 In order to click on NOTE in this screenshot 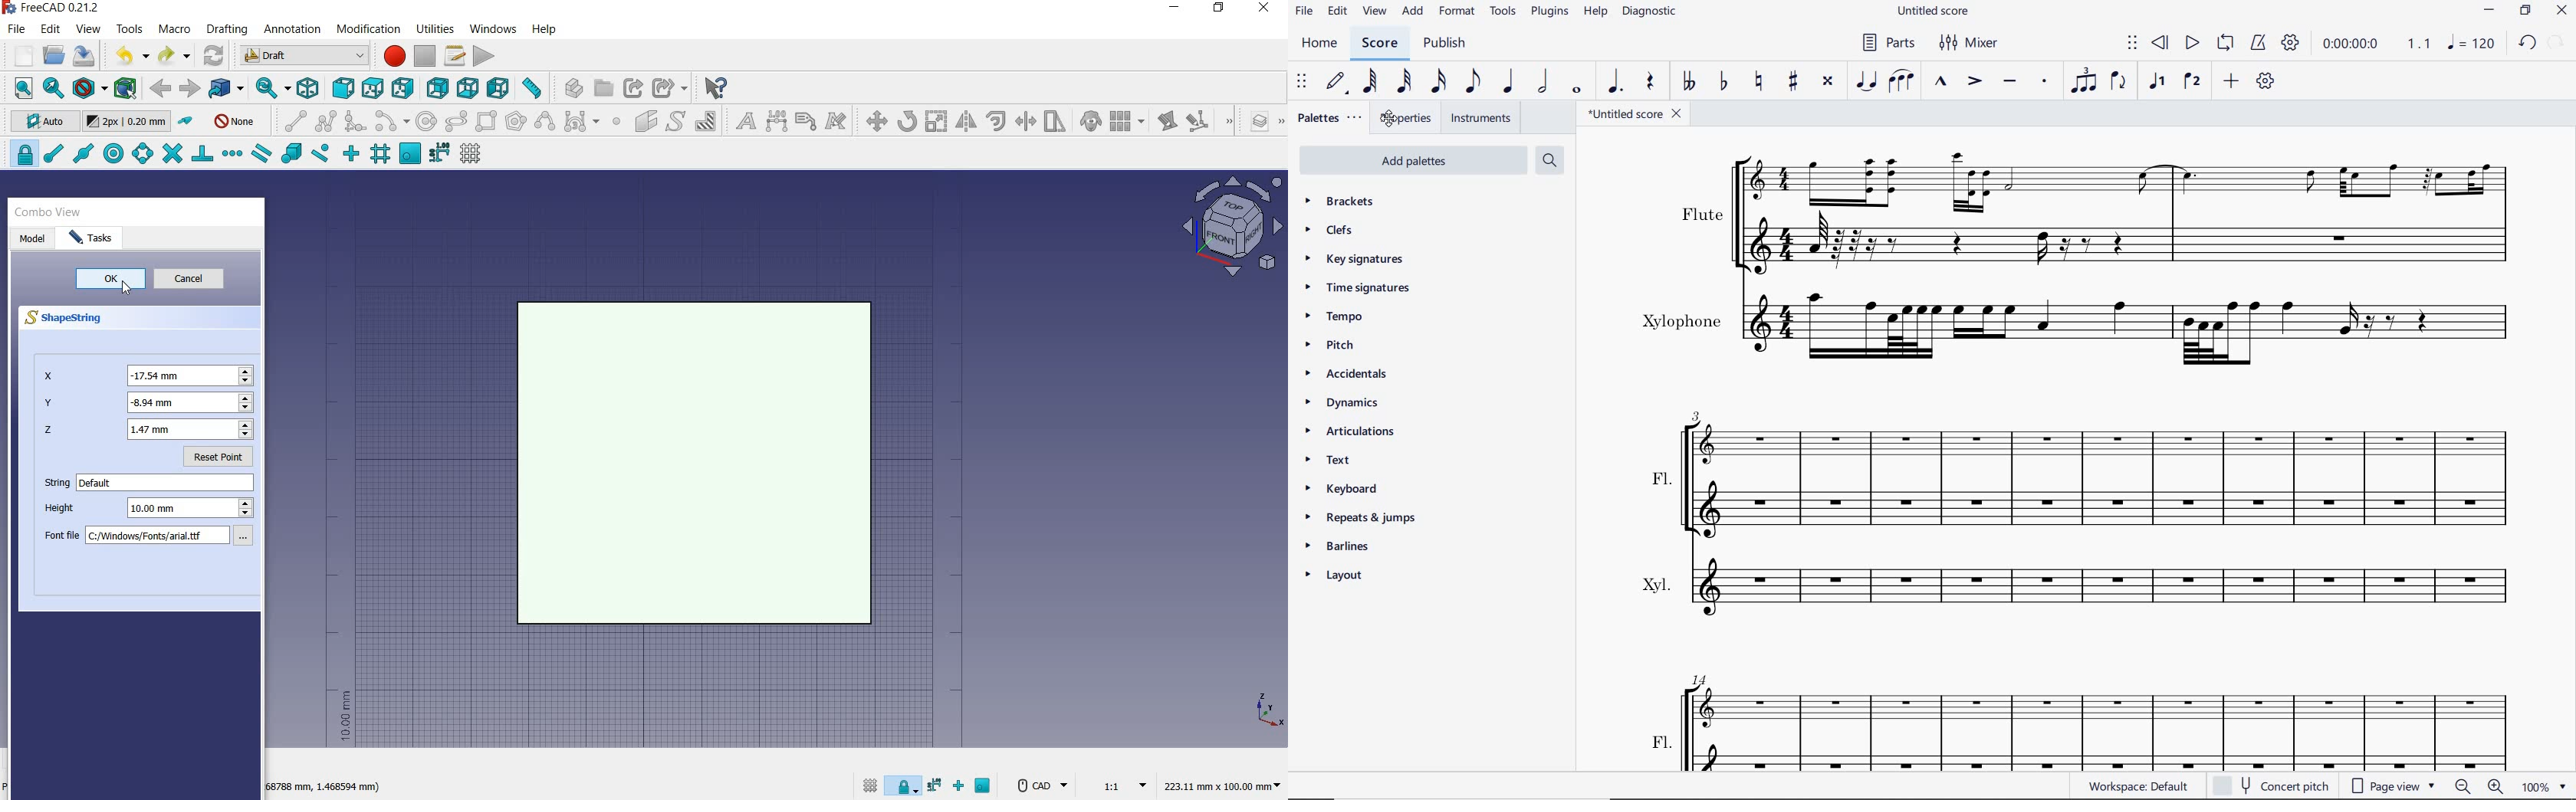, I will do `click(2473, 43)`.